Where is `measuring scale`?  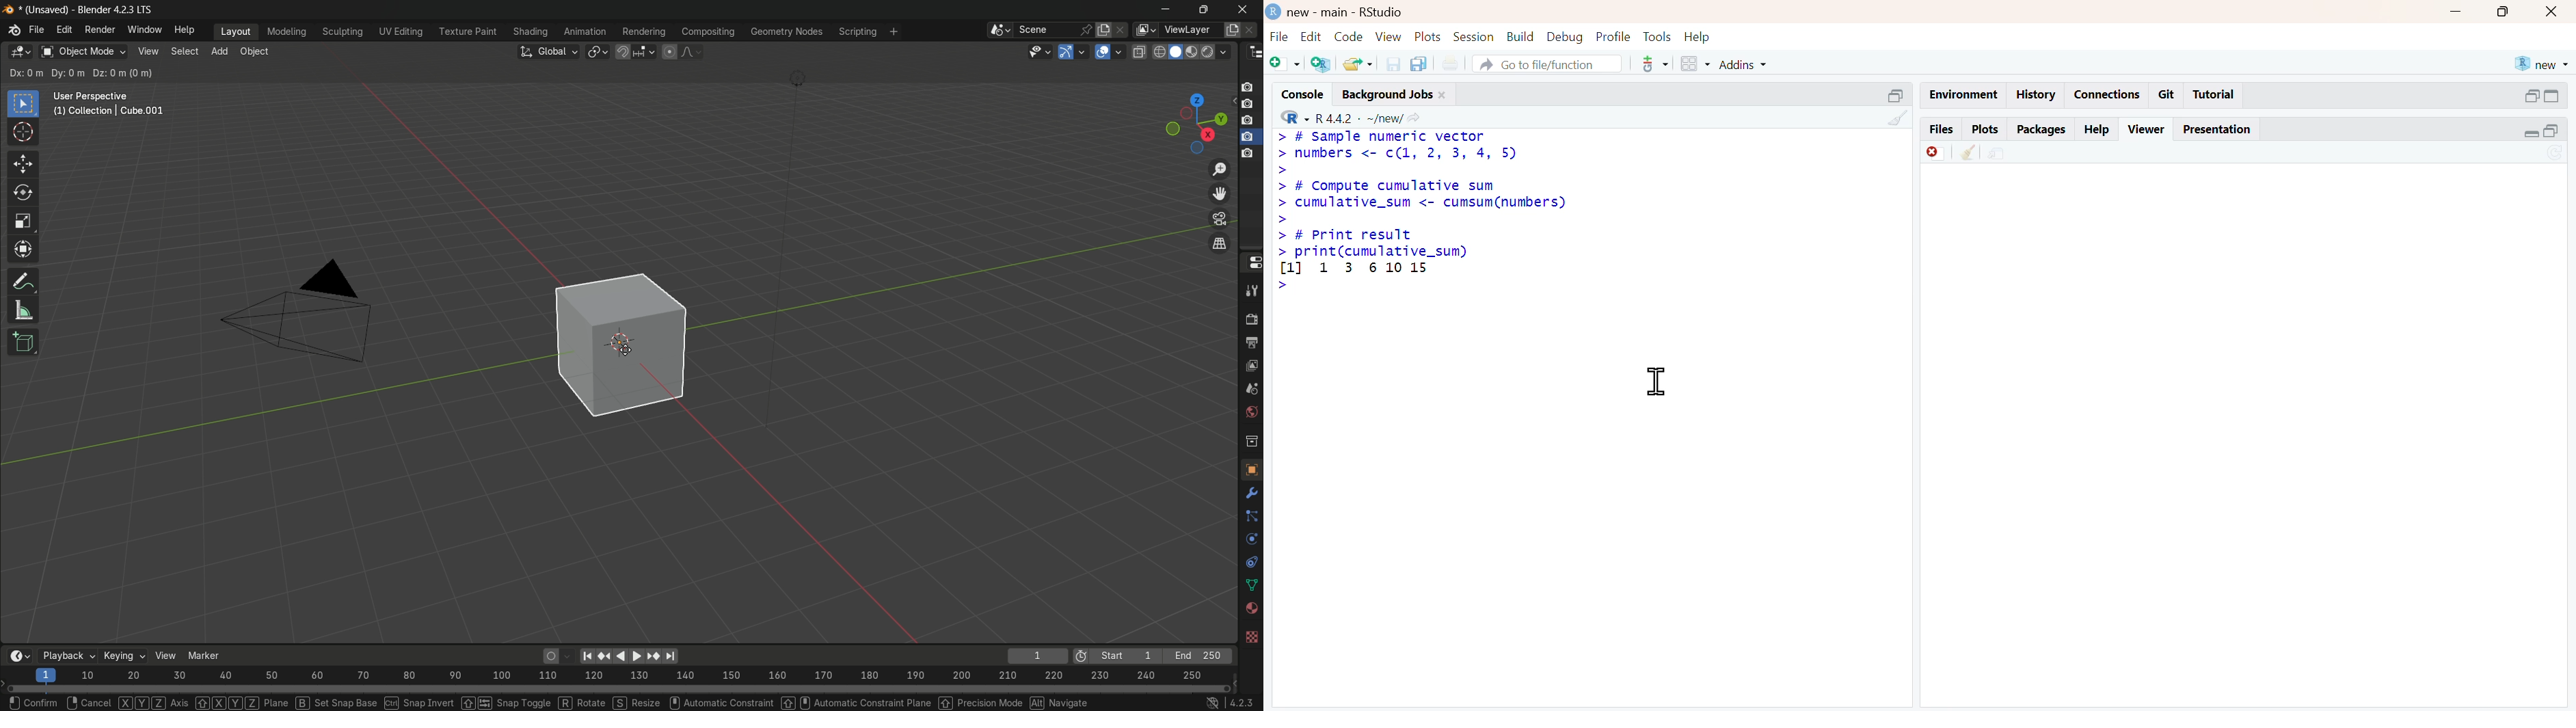 measuring scale is located at coordinates (614, 677).